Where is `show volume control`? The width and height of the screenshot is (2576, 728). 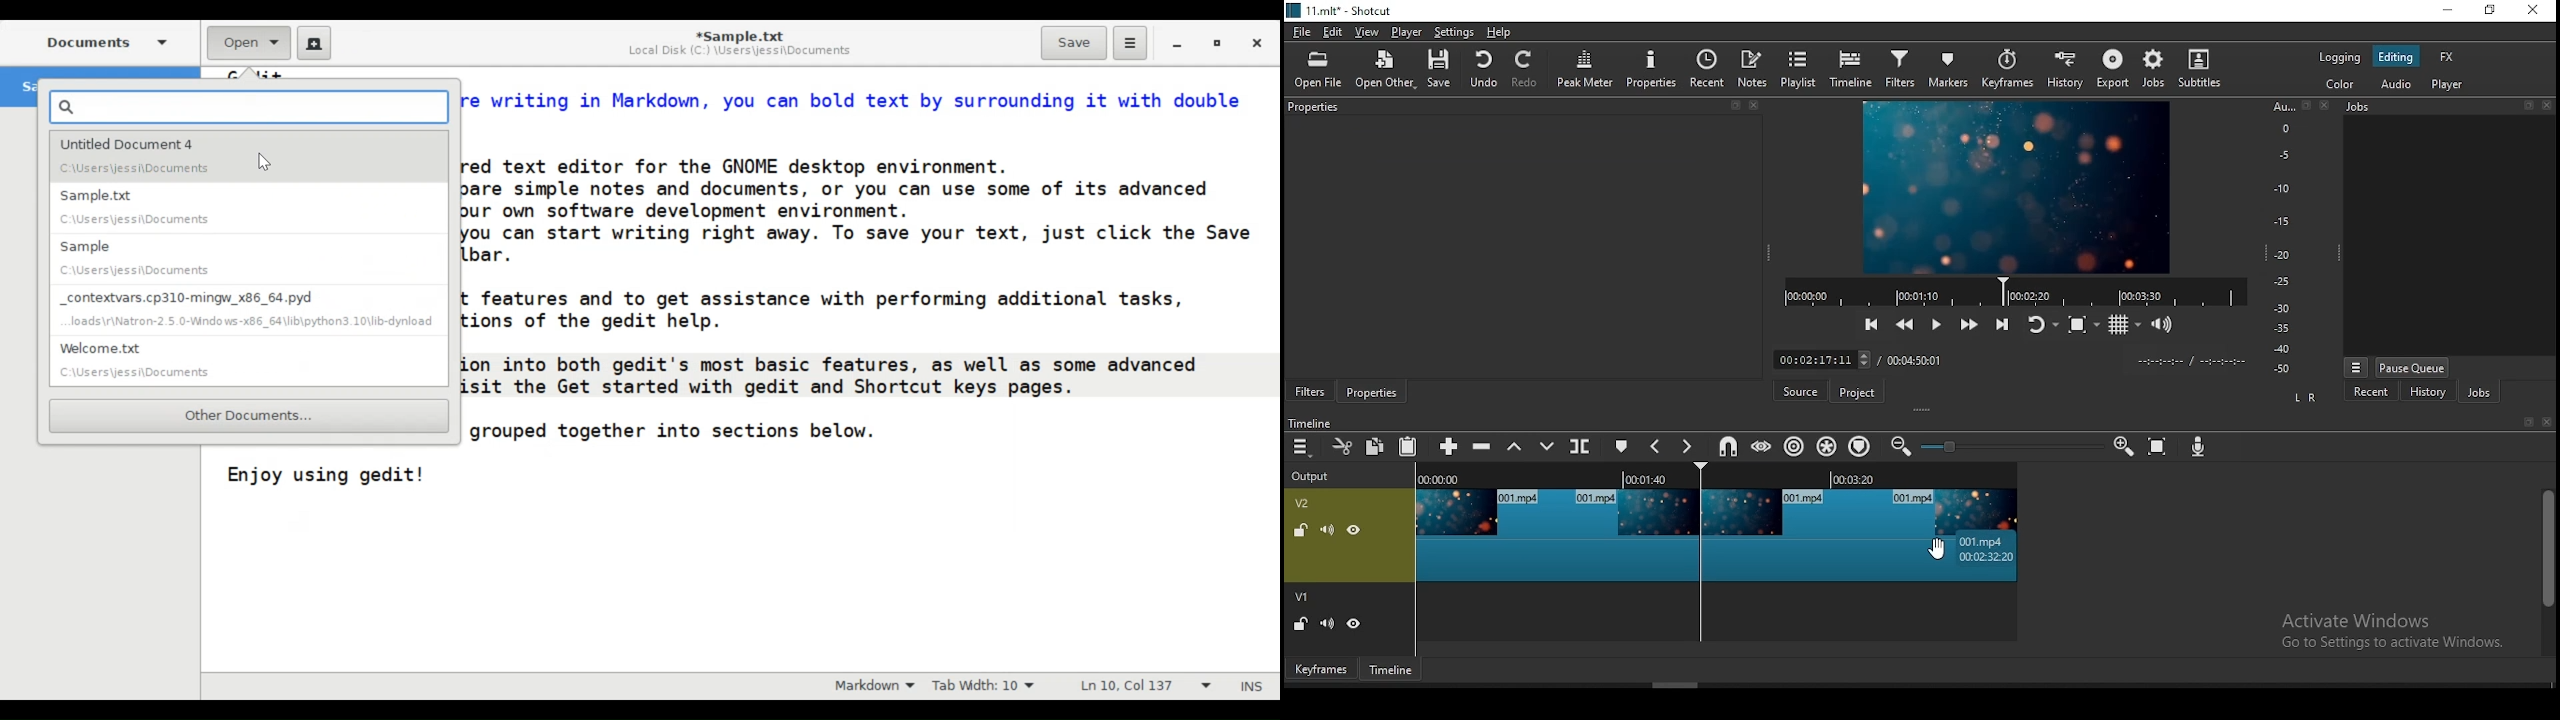
show volume control is located at coordinates (2163, 327).